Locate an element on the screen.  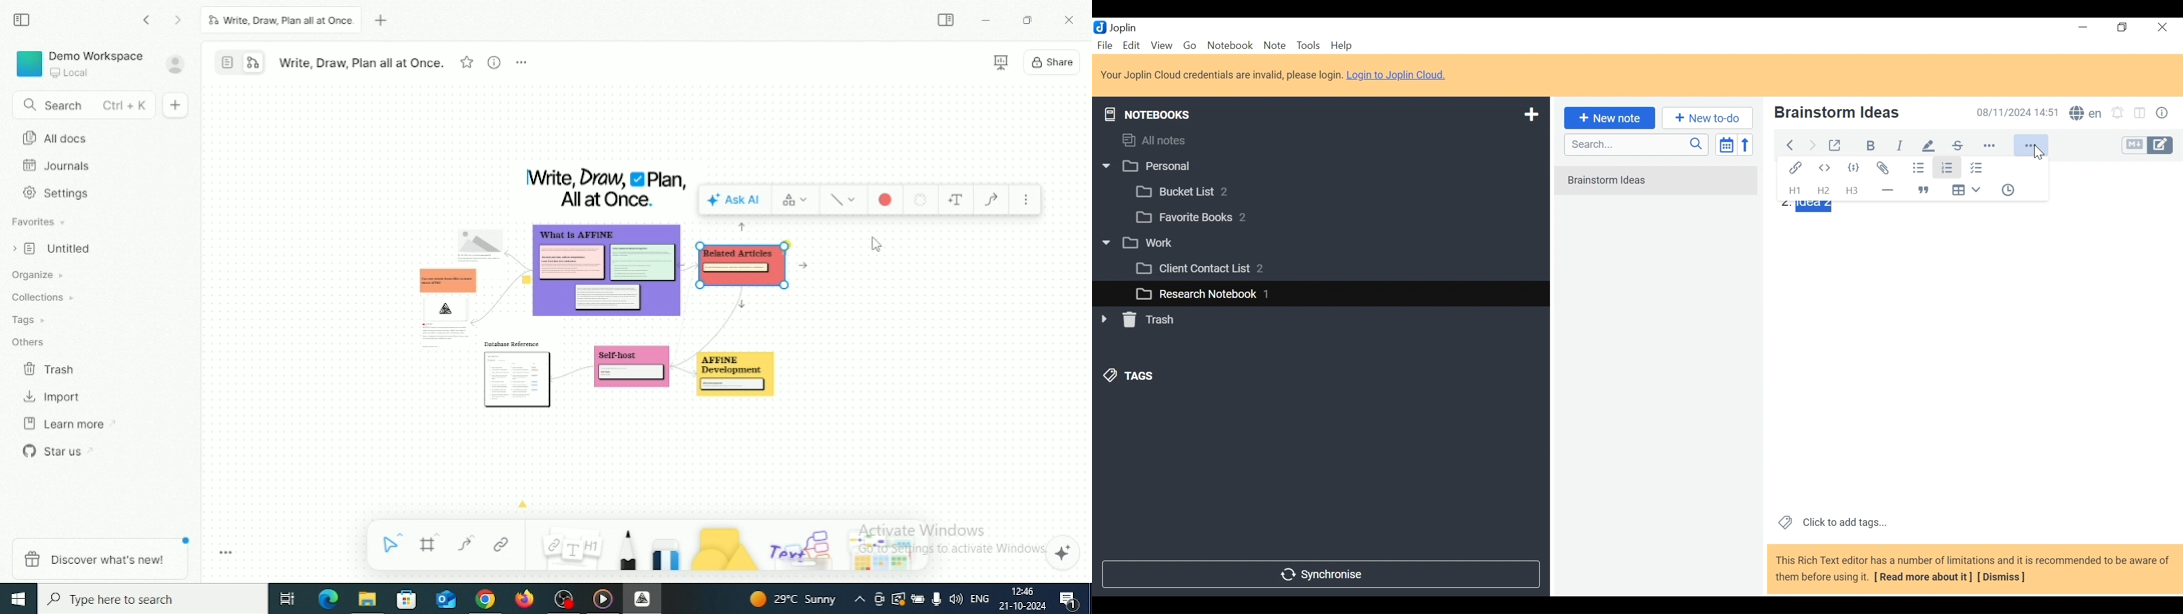
Demo Workspace is located at coordinates (81, 63).